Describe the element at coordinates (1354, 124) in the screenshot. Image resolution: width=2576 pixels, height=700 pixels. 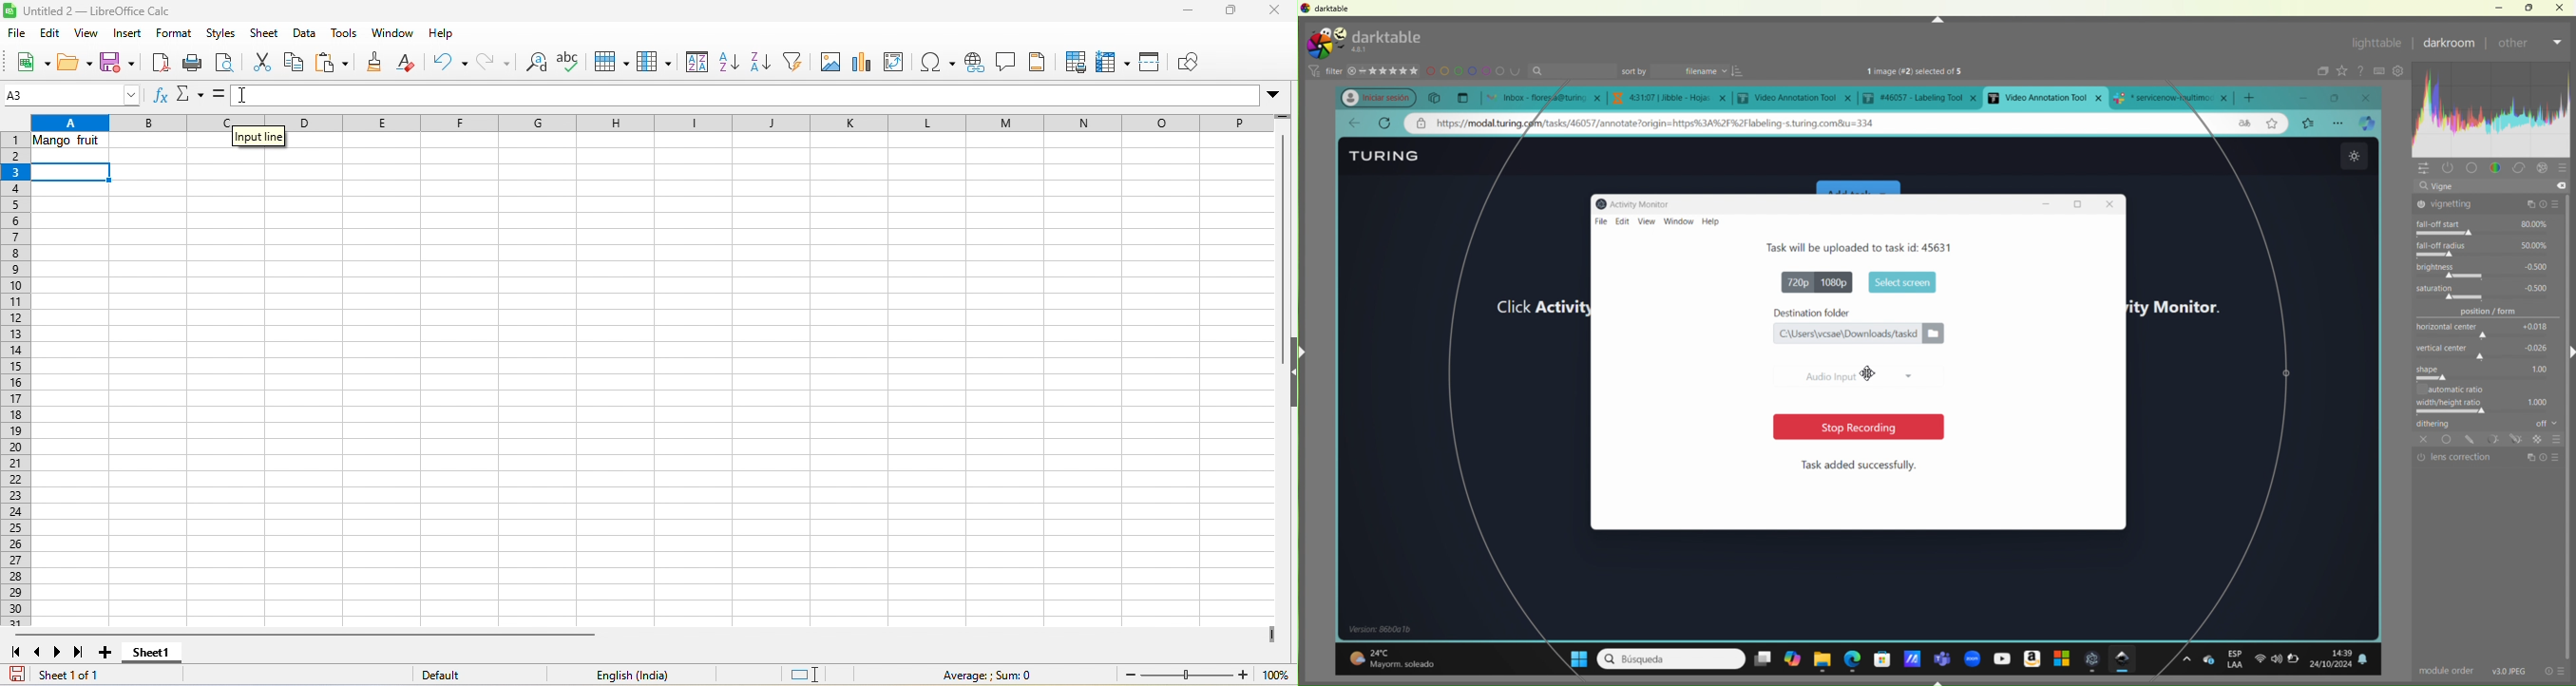
I see `go back` at that location.